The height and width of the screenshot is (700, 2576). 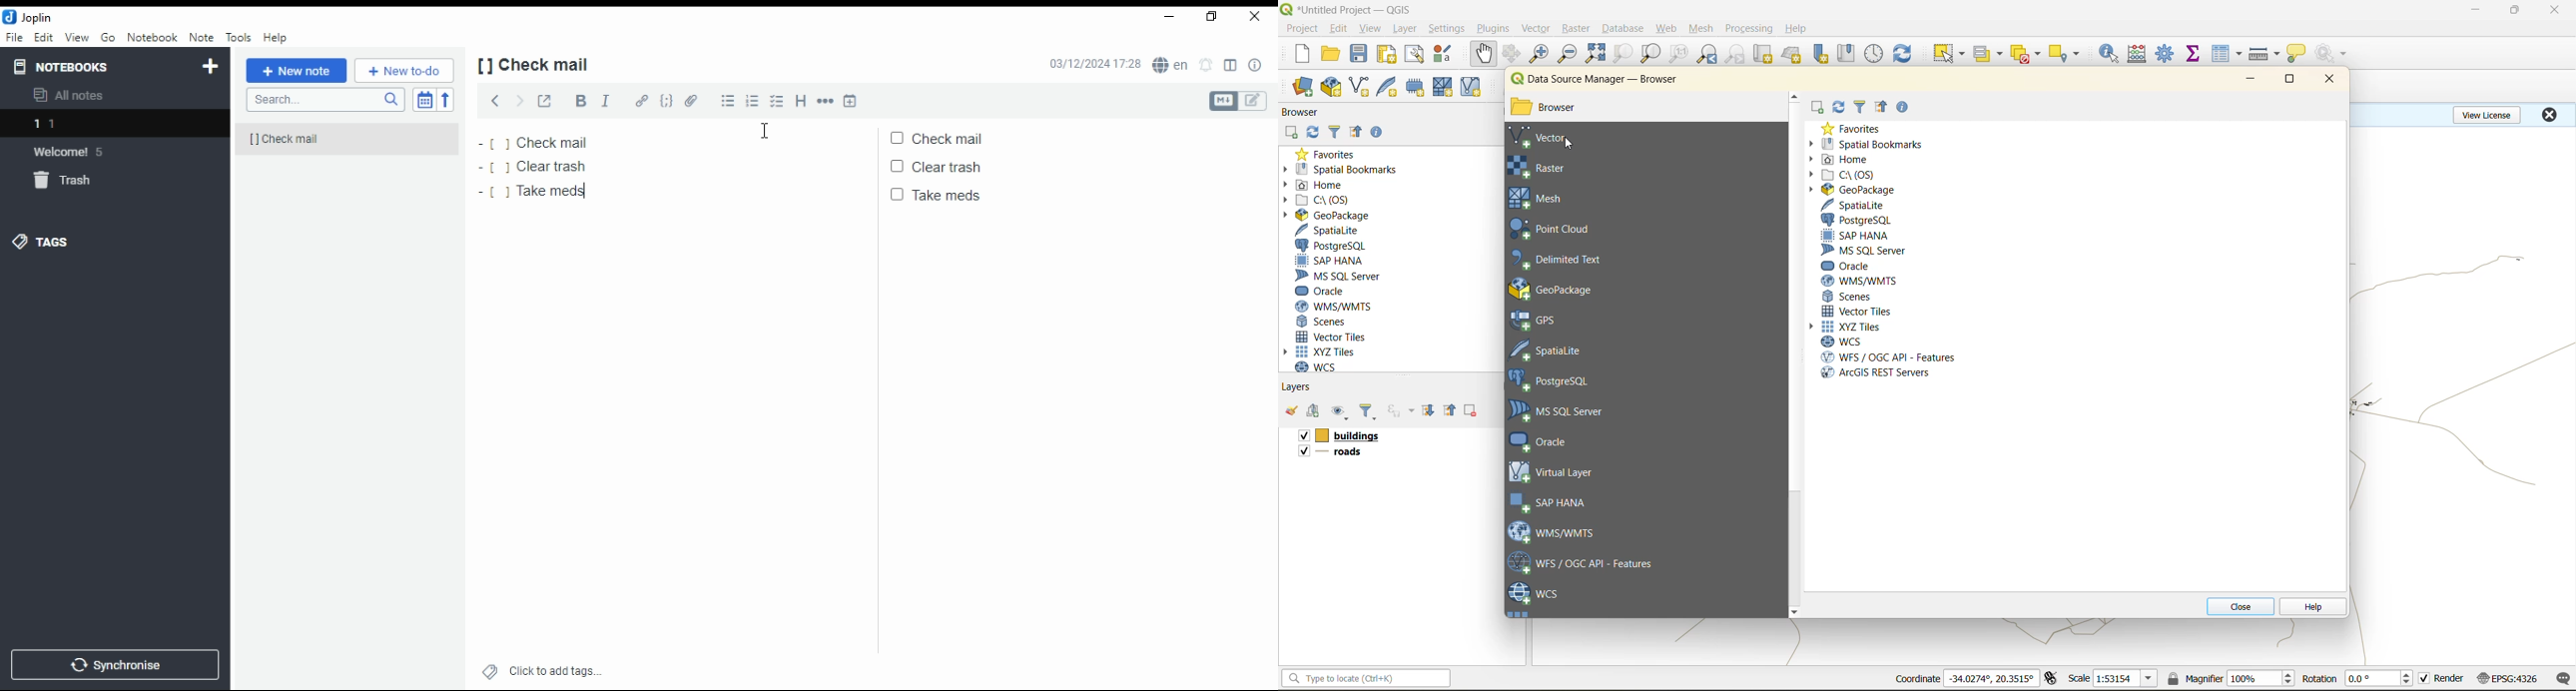 I want to click on hyperlink, so click(x=641, y=101).